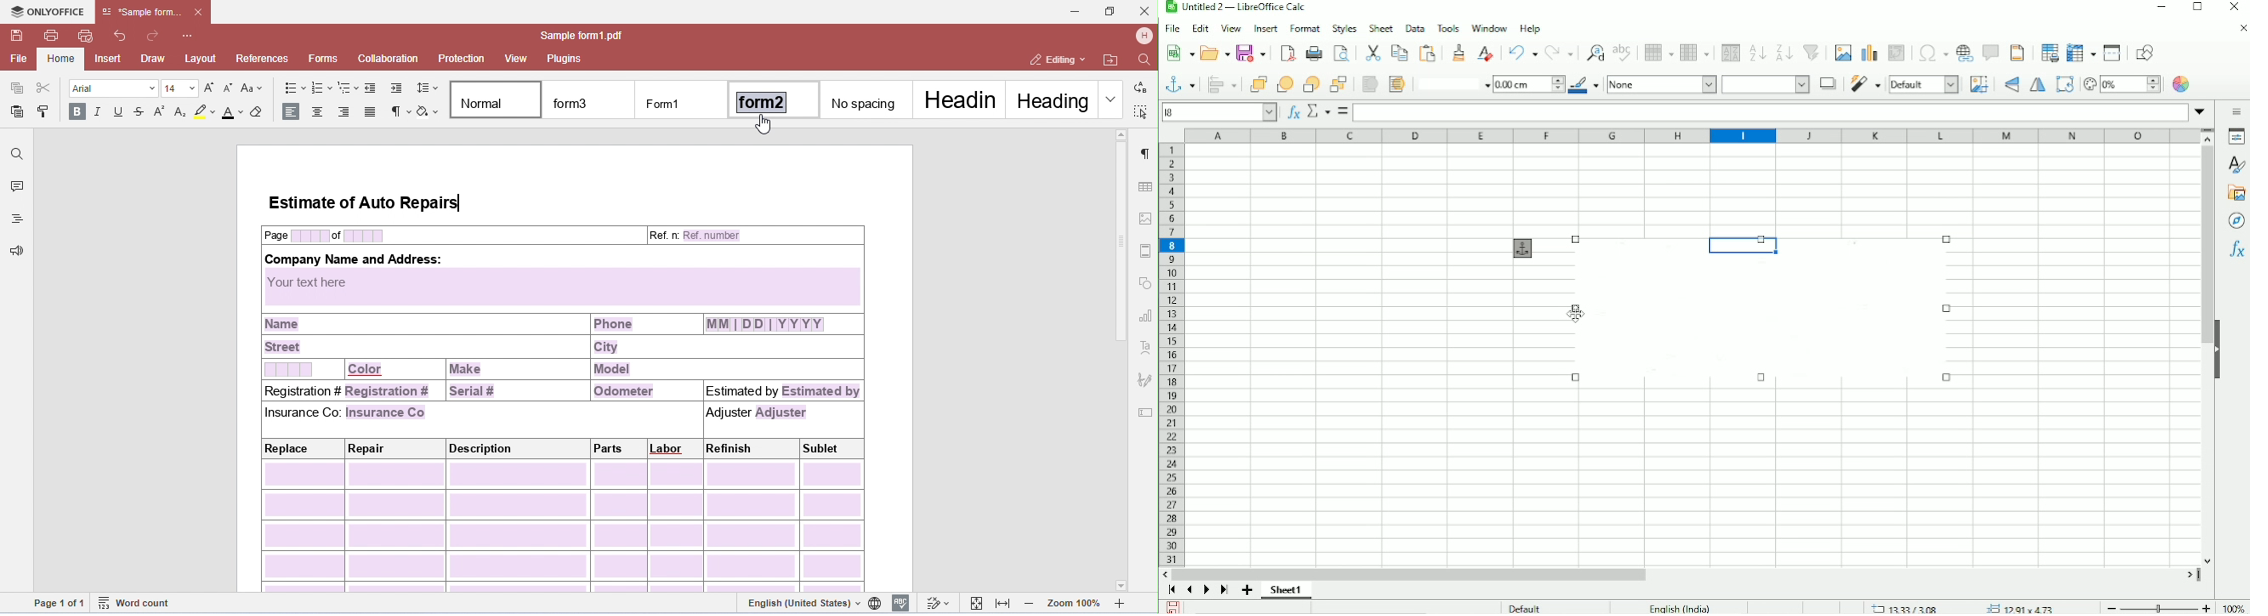 This screenshot has height=616, width=2268. Describe the element at coordinates (1285, 84) in the screenshot. I see `Forward one` at that location.